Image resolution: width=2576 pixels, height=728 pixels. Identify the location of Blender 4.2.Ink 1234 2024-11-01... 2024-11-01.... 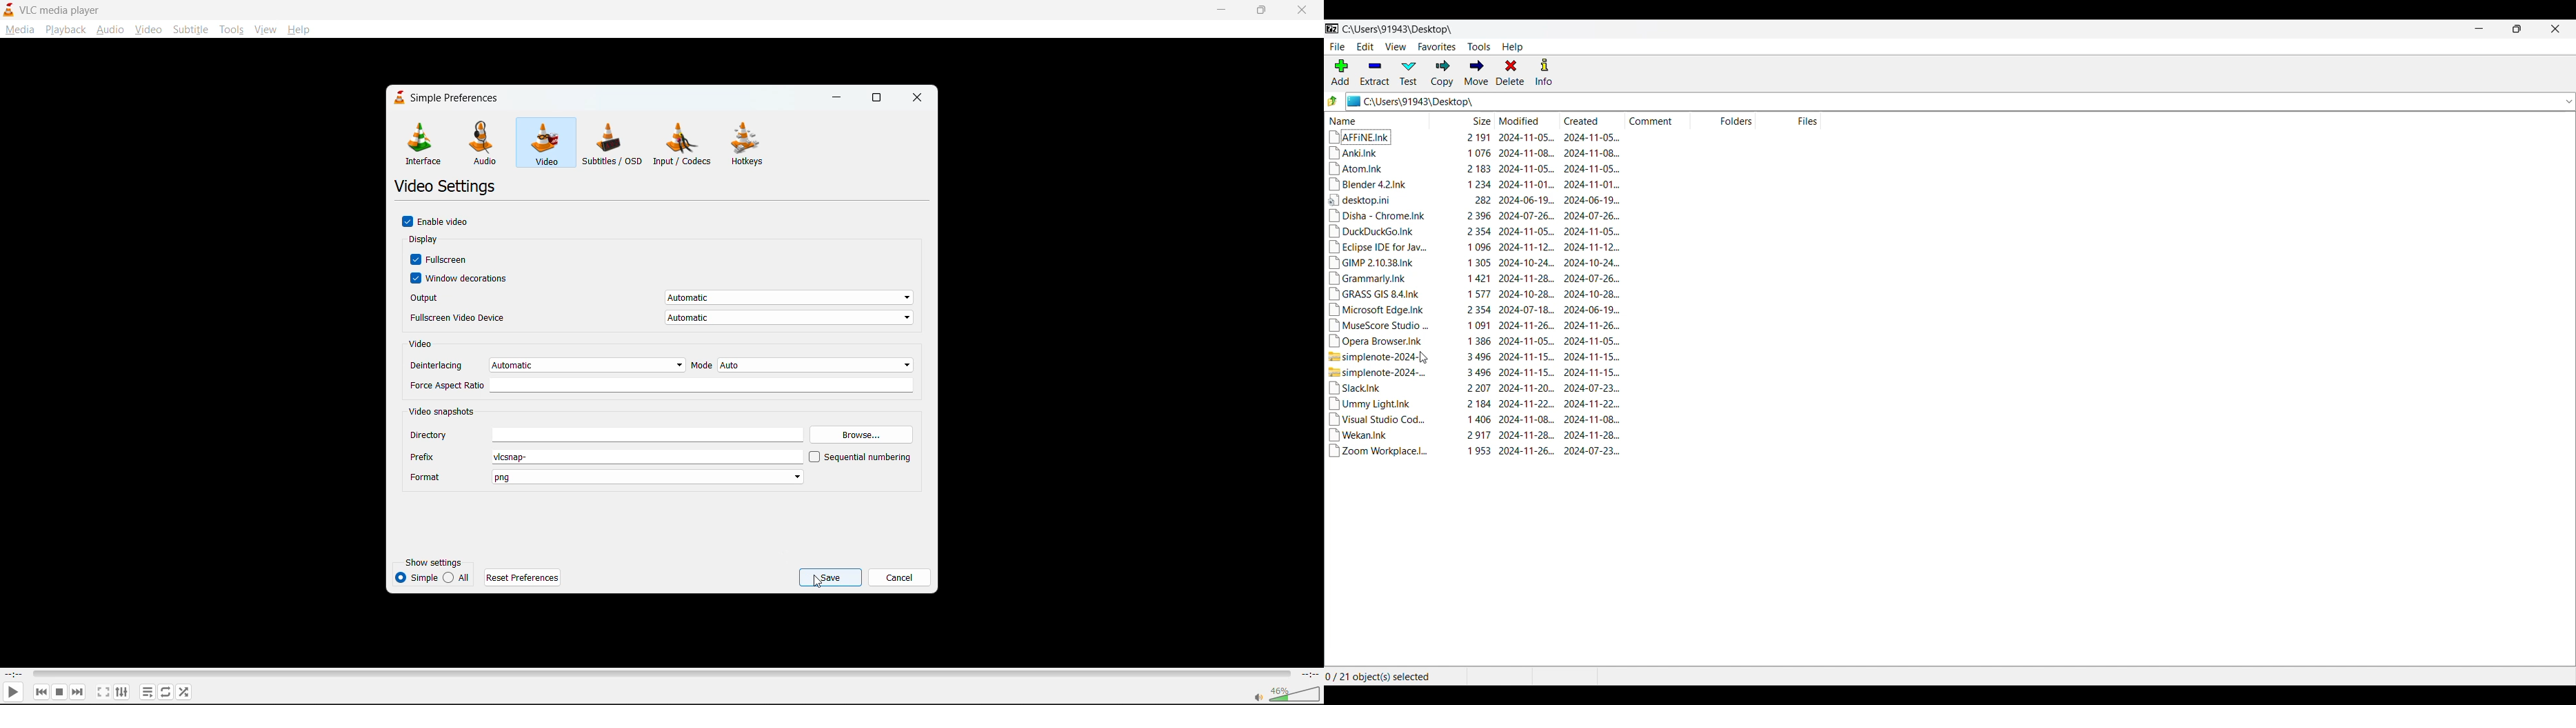
(1476, 184).